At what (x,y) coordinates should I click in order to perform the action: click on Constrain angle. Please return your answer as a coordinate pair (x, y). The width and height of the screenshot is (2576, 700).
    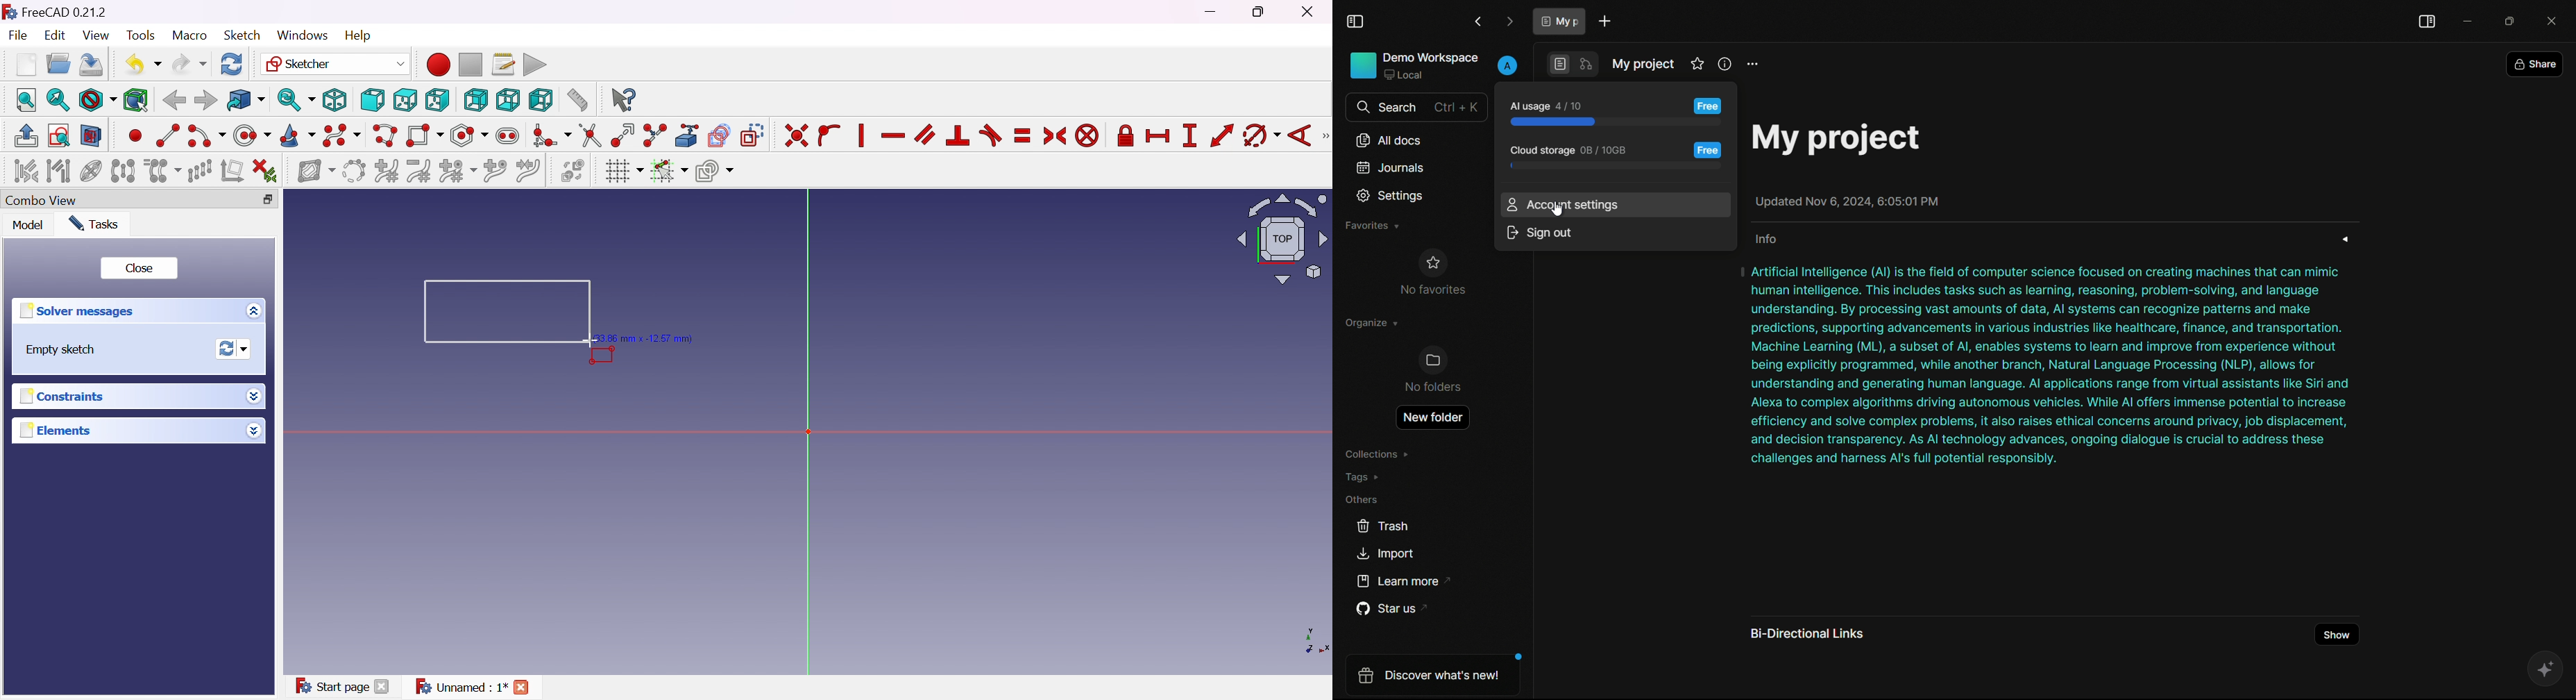
    Looking at the image, I should click on (1298, 137).